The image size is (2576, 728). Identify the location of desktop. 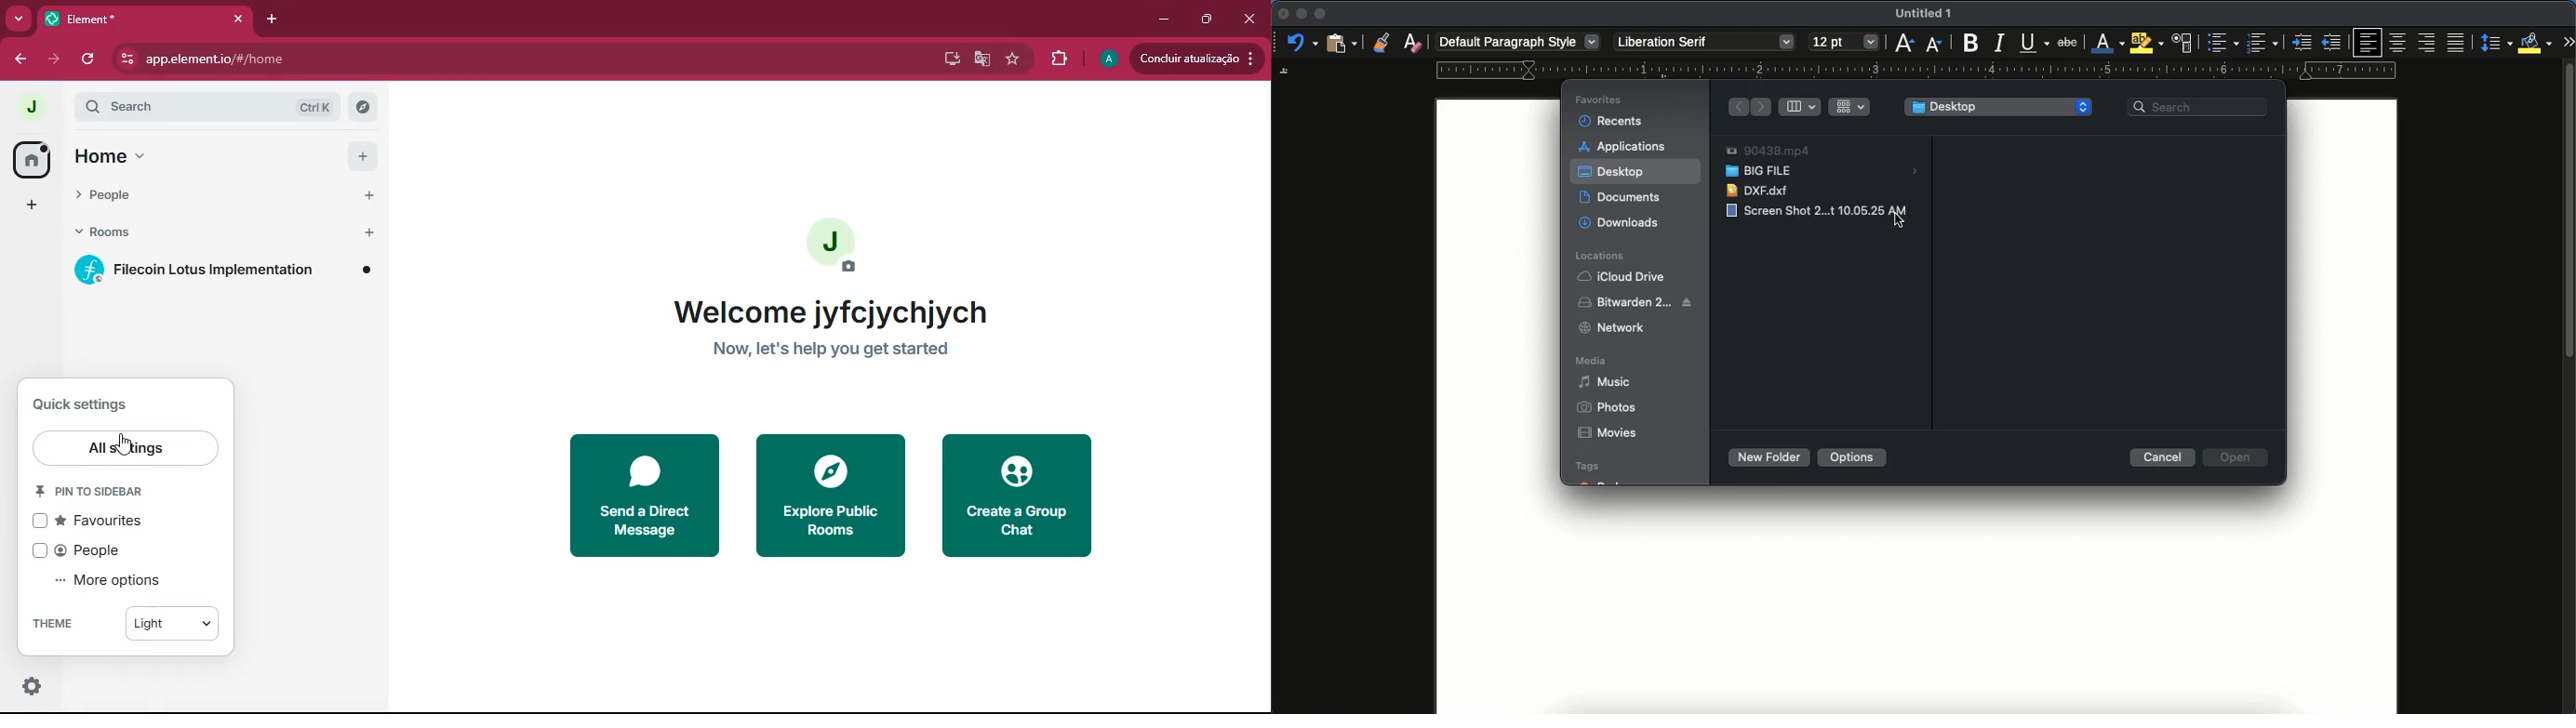
(1614, 174).